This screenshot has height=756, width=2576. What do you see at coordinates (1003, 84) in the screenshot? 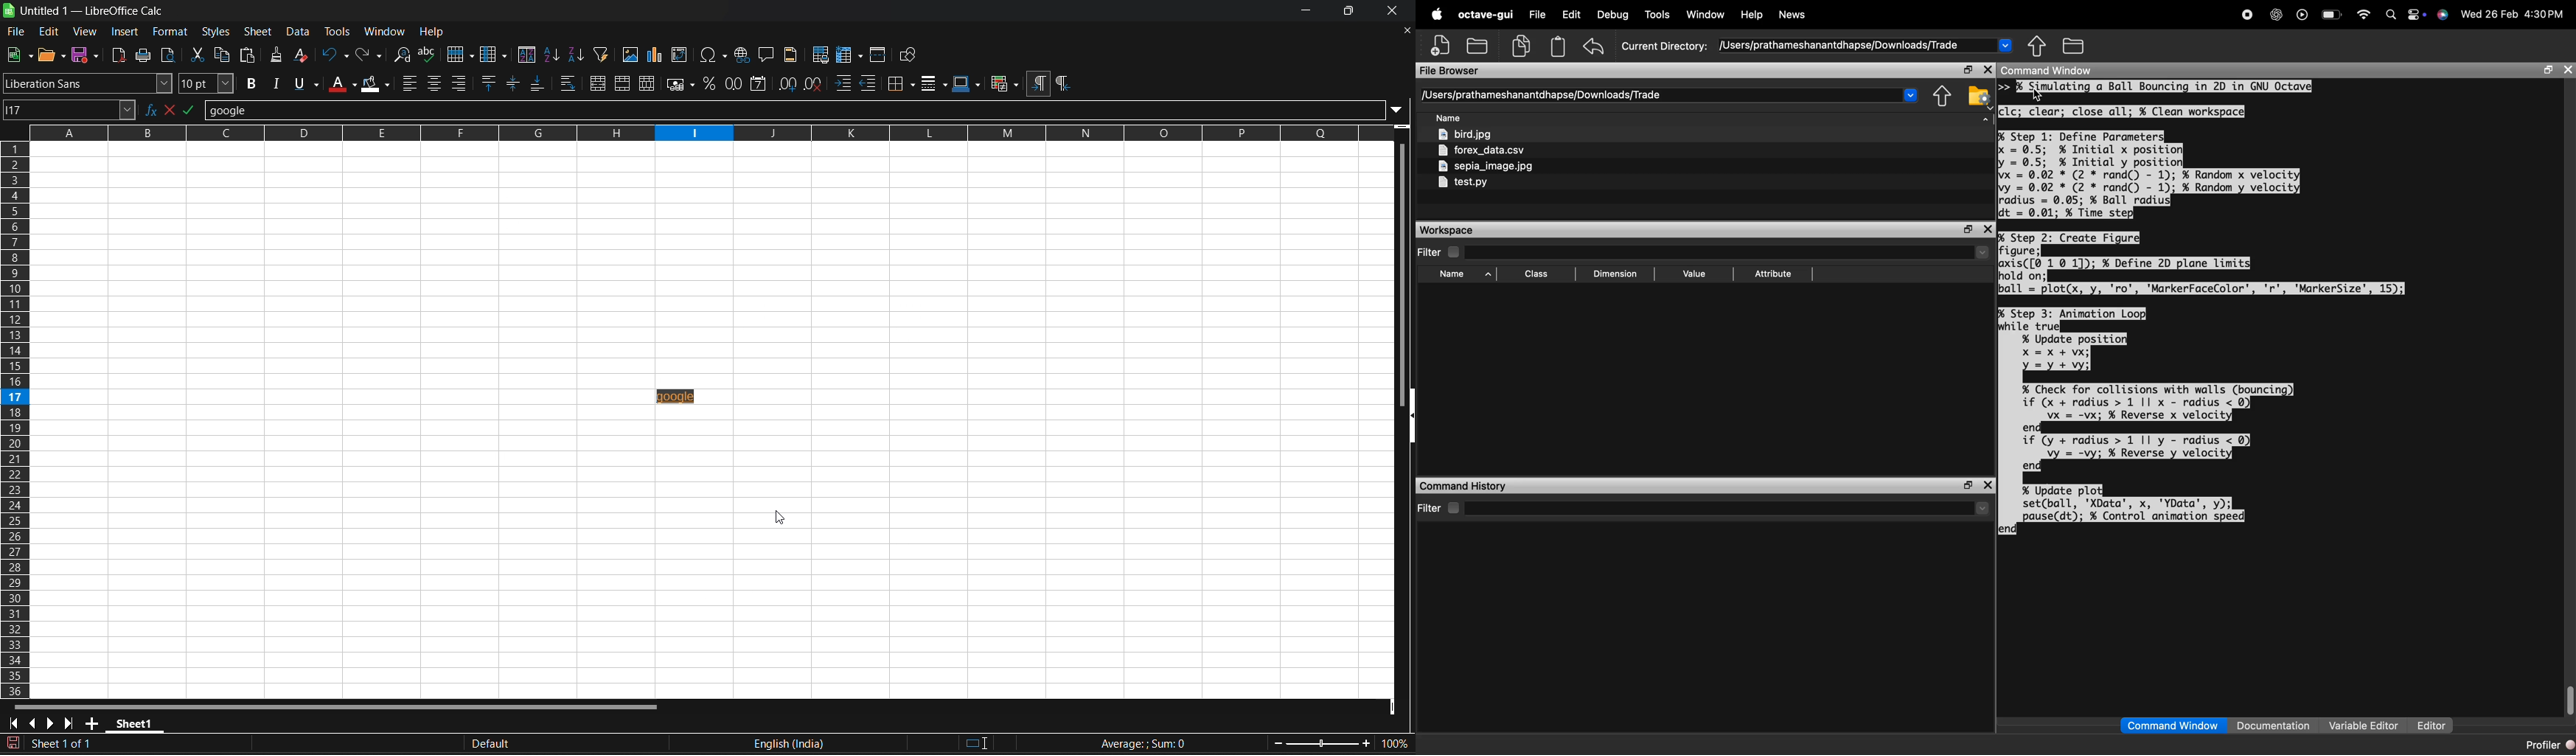
I see `conditional` at bounding box center [1003, 84].